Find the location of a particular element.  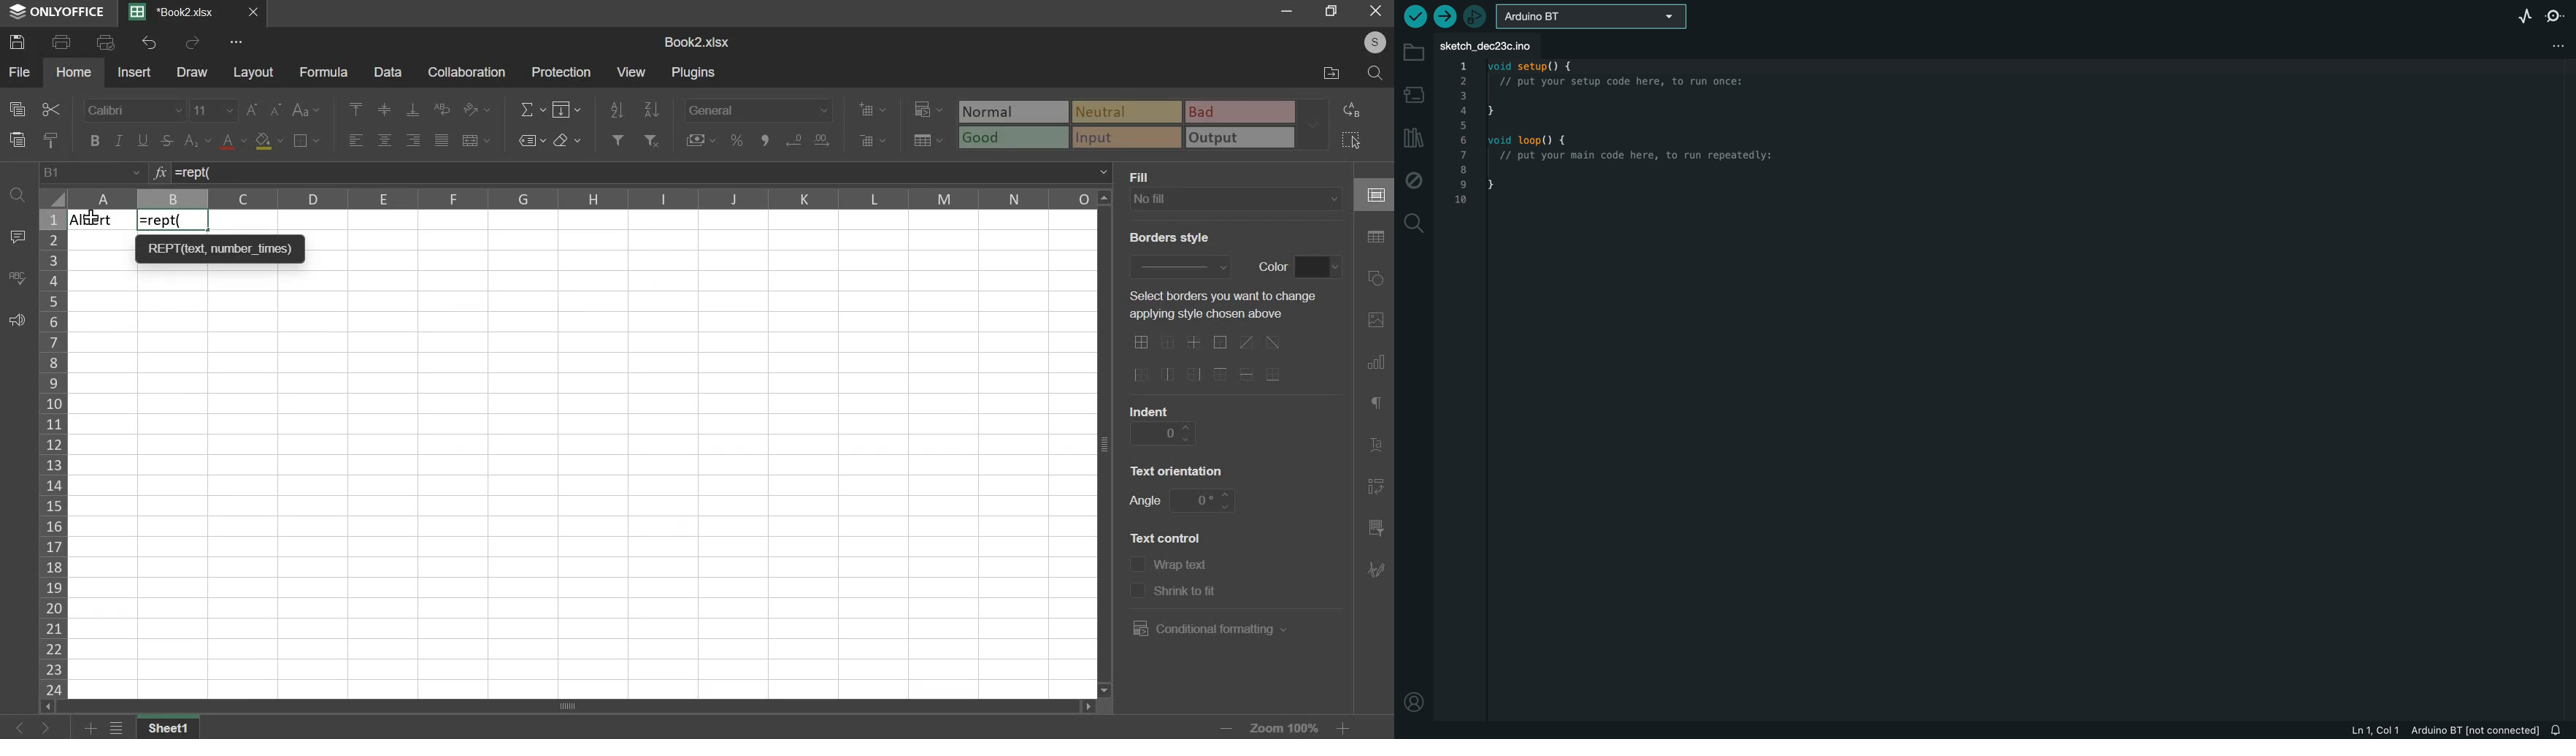

orientation is located at coordinates (475, 108).